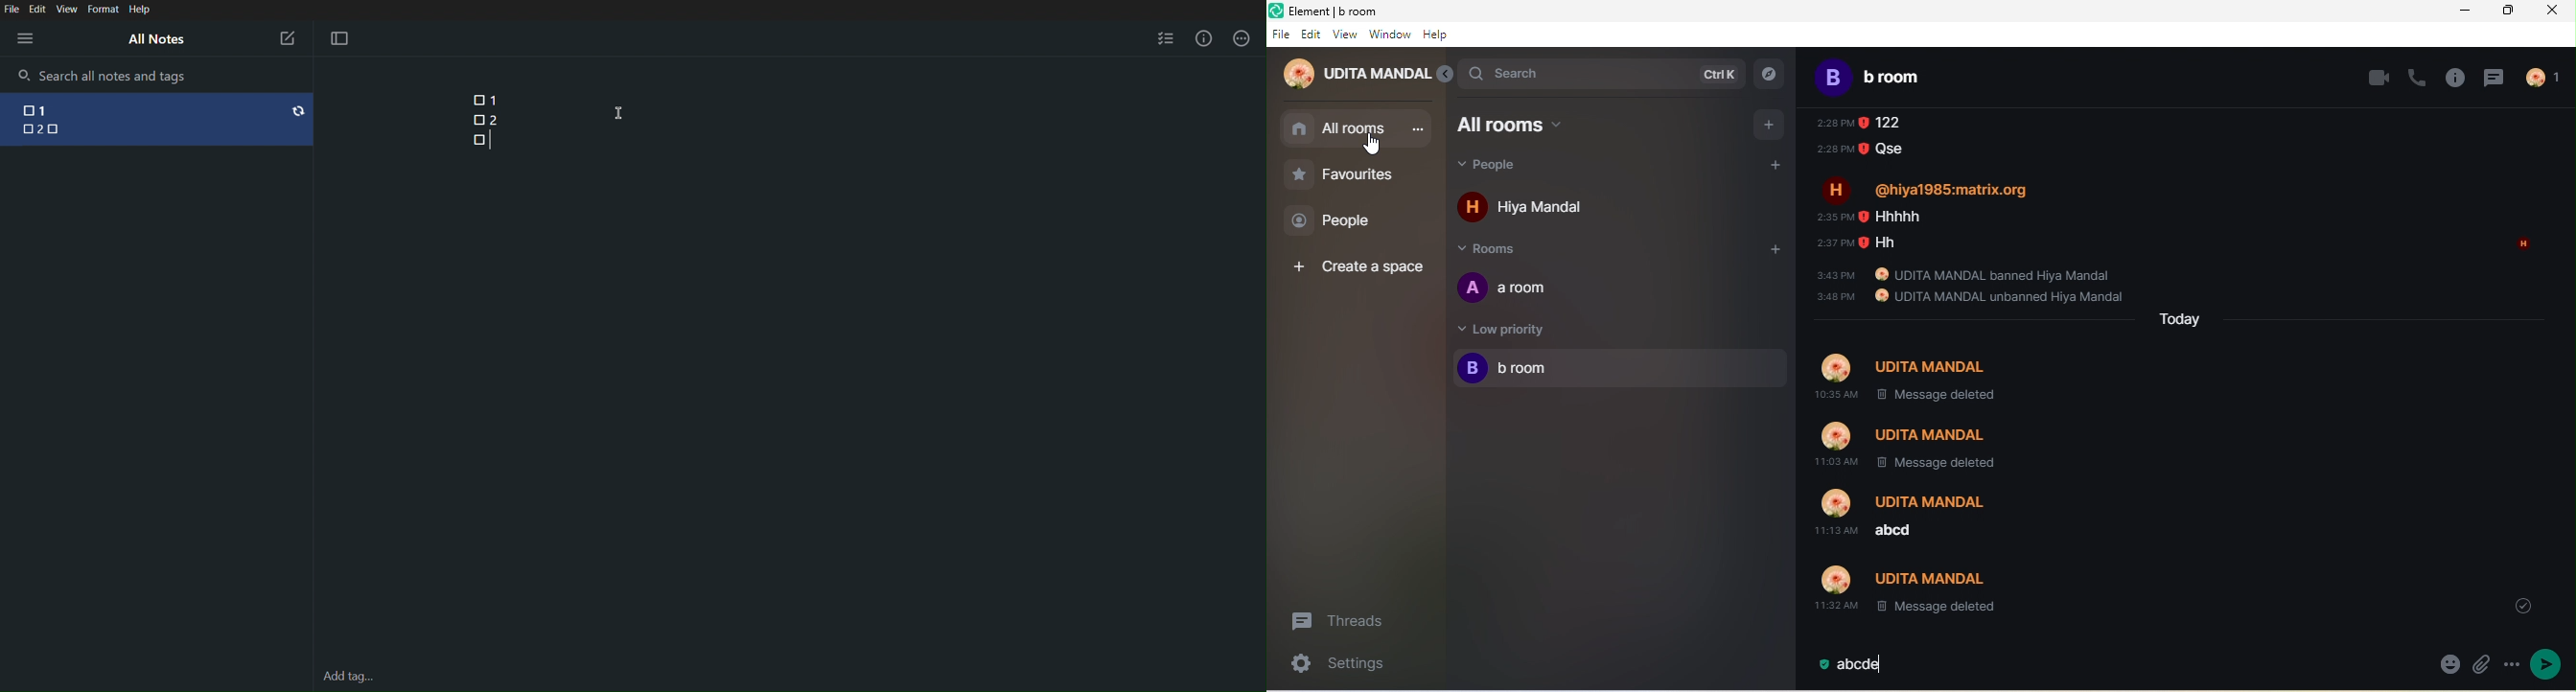 The image size is (2576, 700). What do you see at coordinates (11, 9) in the screenshot?
I see `File` at bounding box center [11, 9].